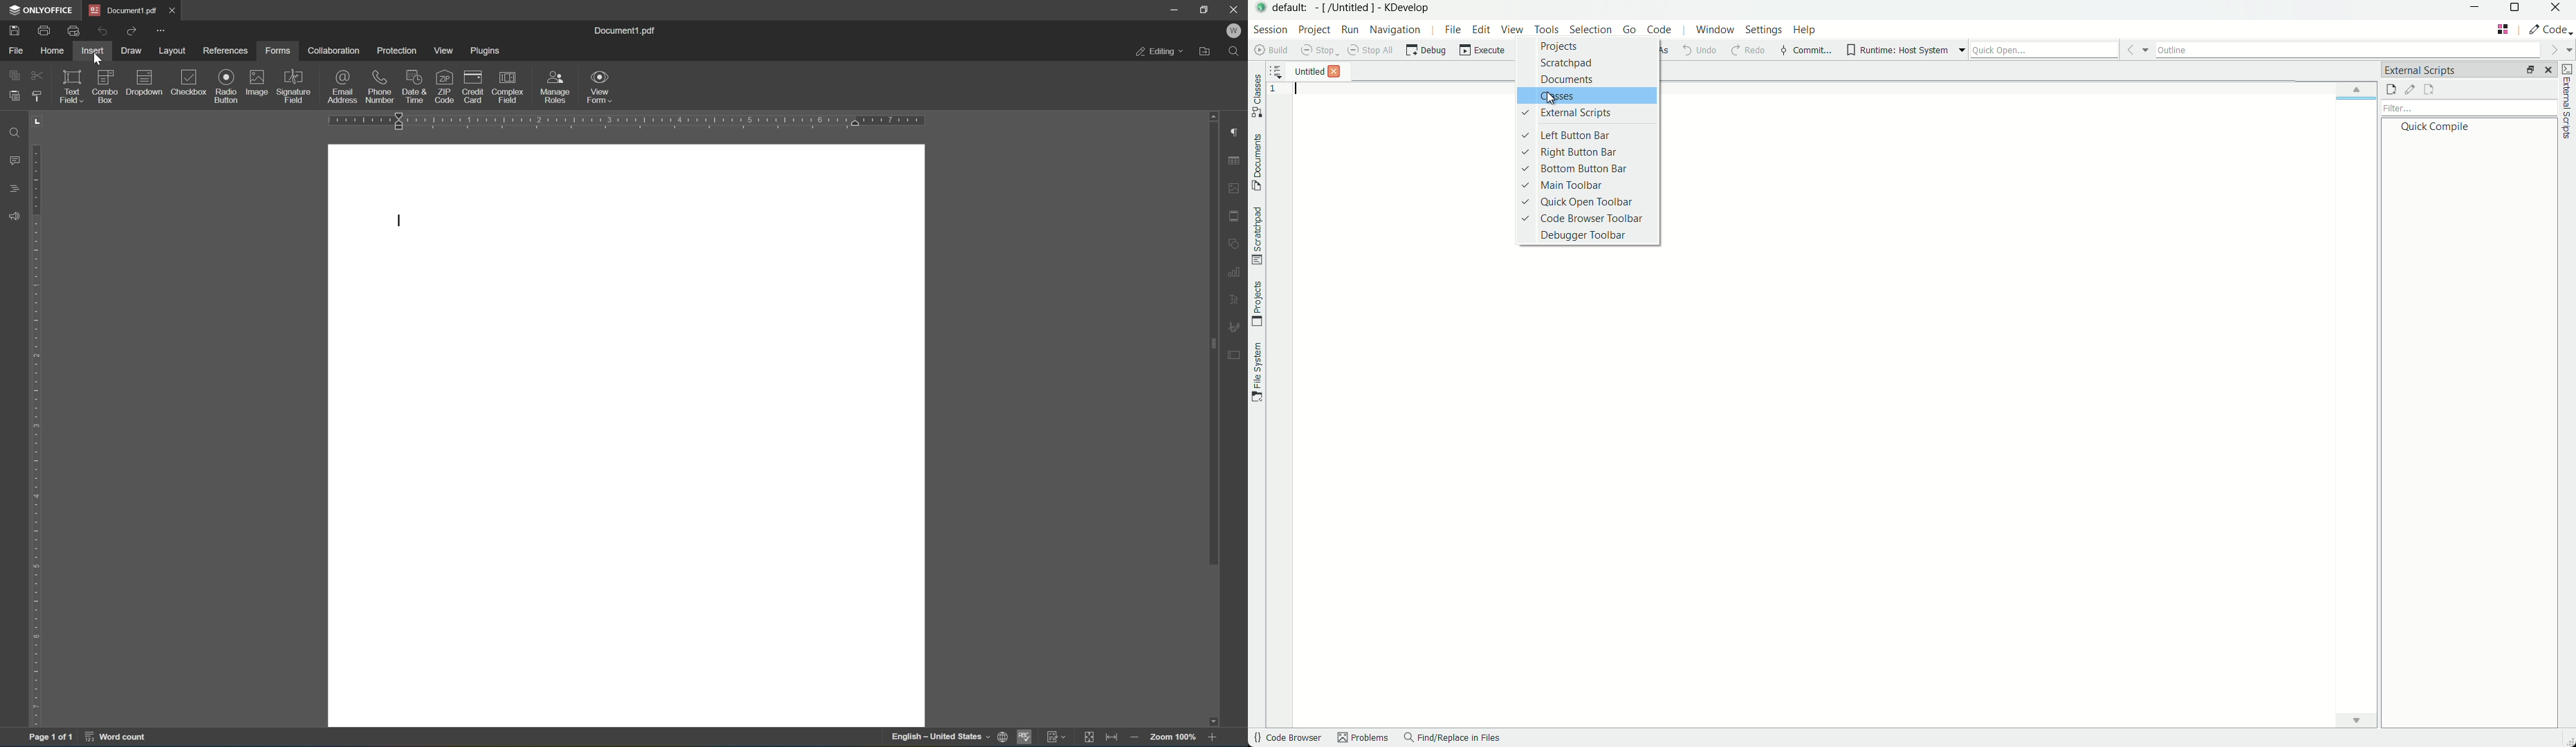 This screenshot has width=2576, height=756. What do you see at coordinates (226, 86) in the screenshot?
I see `radio button` at bounding box center [226, 86].